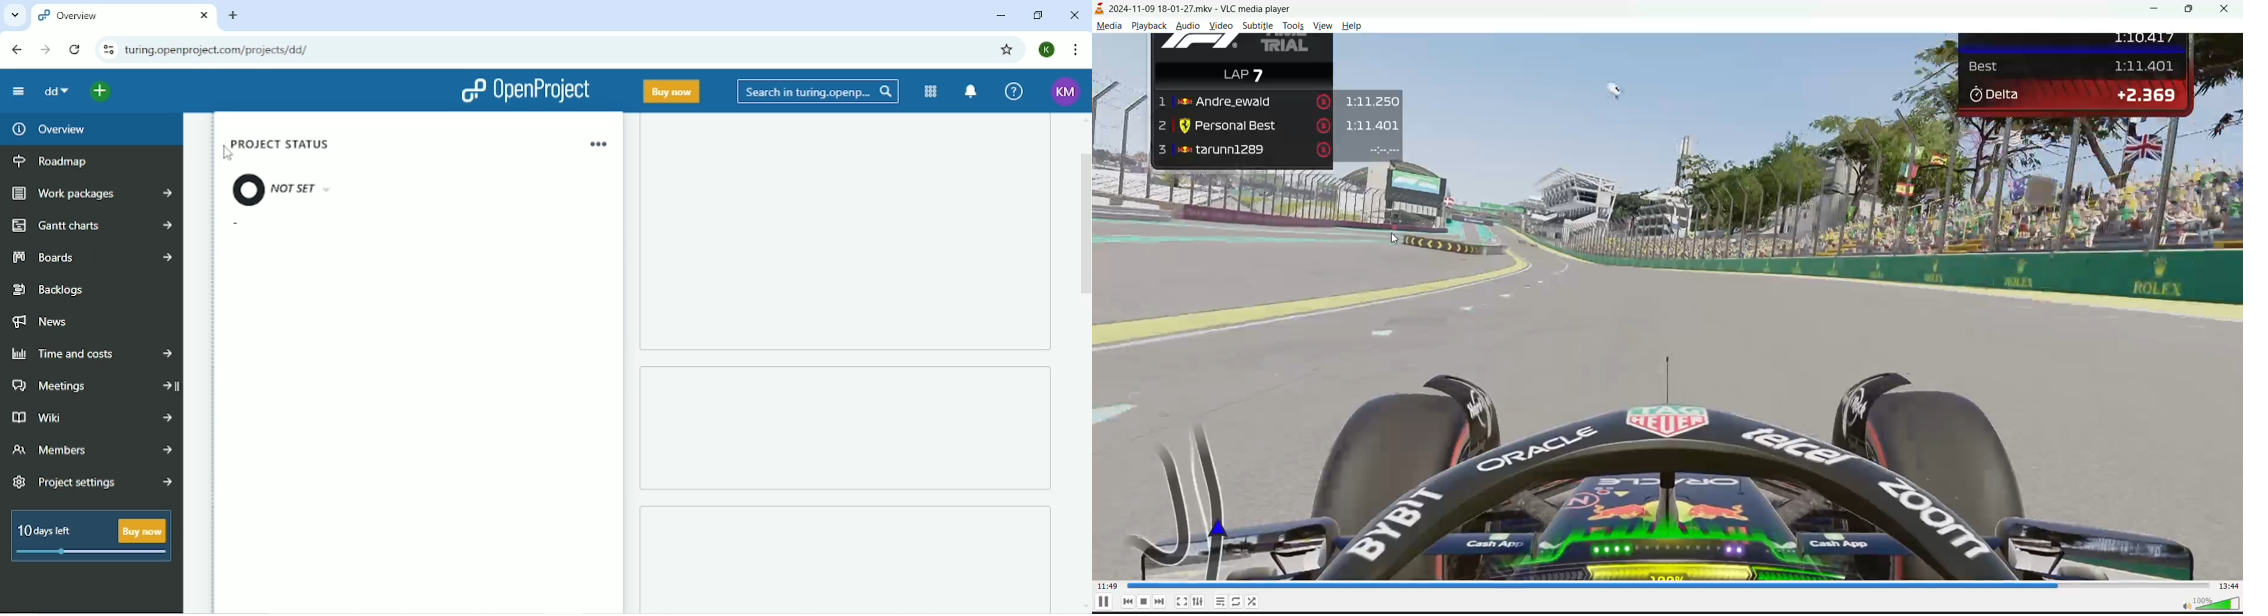 This screenshot has width=2268, height=616. I want to click on track slider, so click(1664, 584).